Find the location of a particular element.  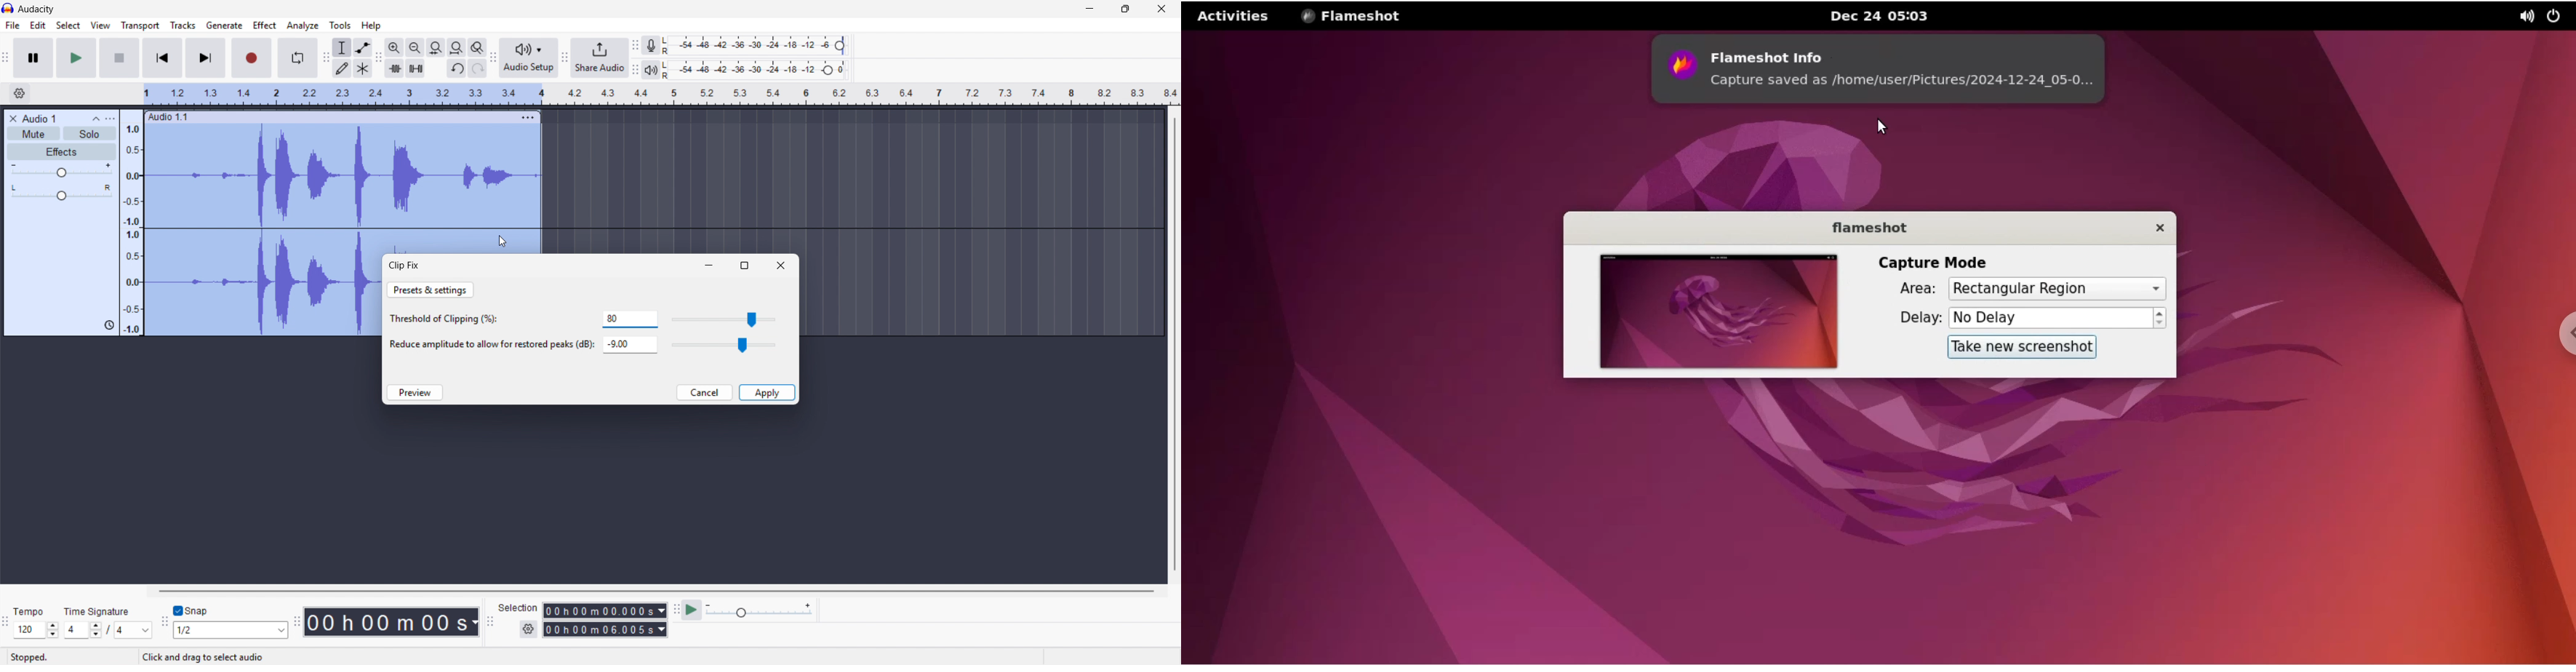

Close  is located at coordinates (781, 265).